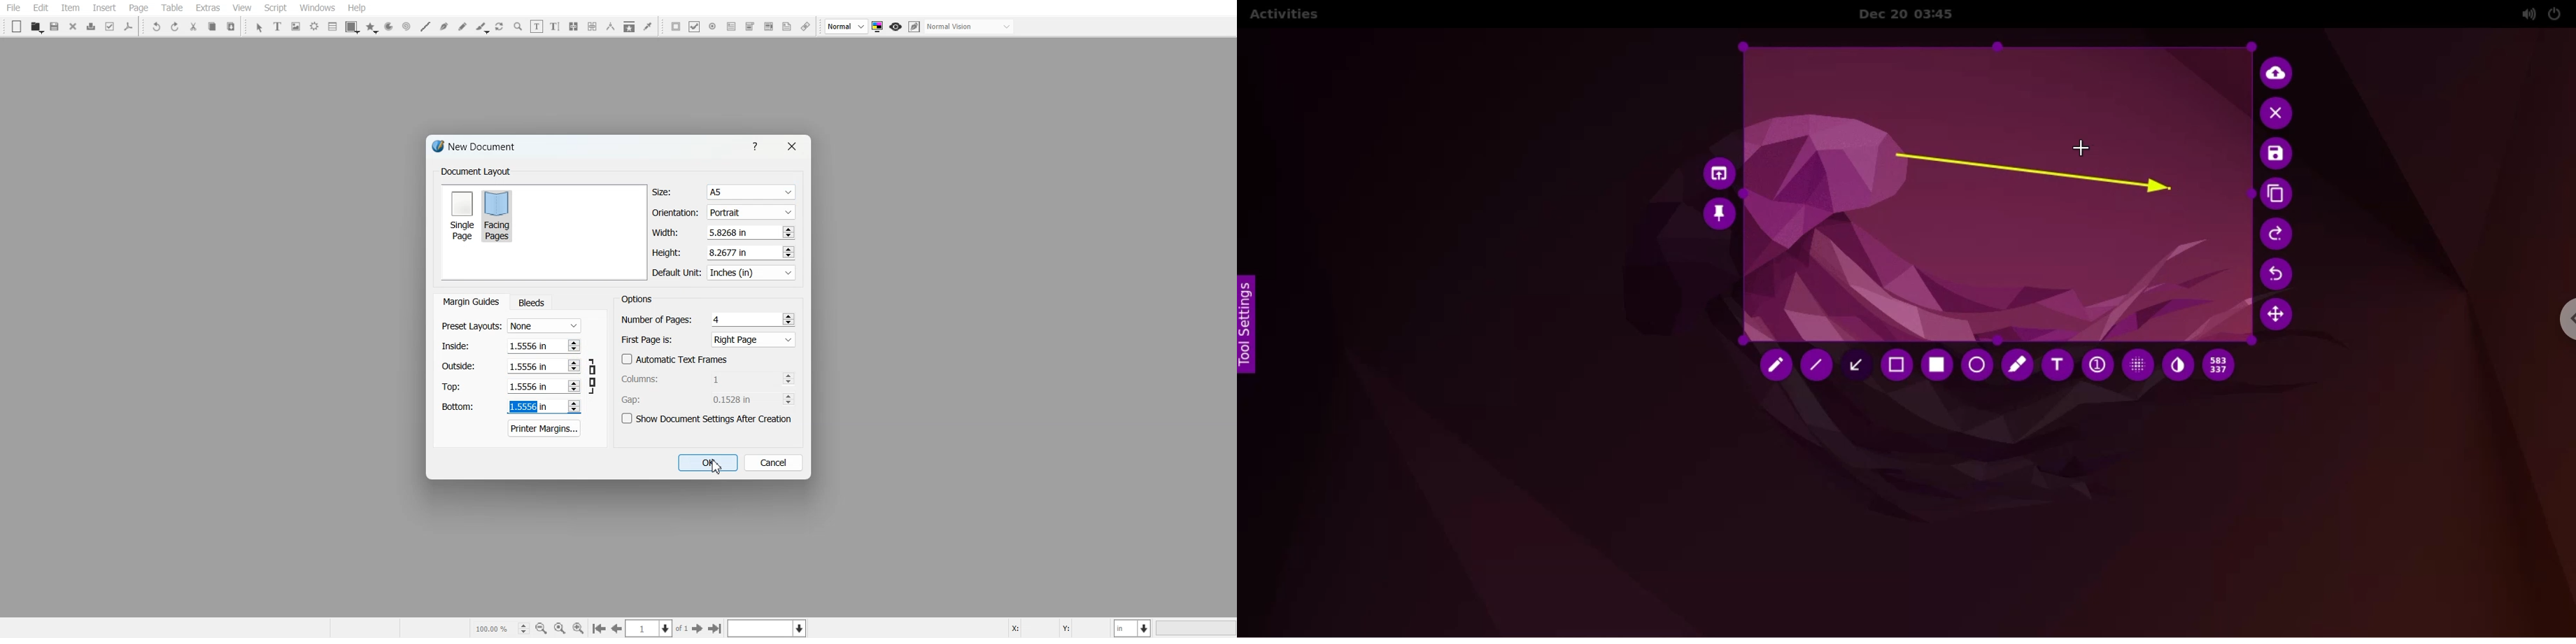 Image resolution: width=2576 pixels, height=644 pixels. What do you see at coordinates (501, 628) in the screenshot?
I see `Select current zoom` at bounding box center [501, 628].